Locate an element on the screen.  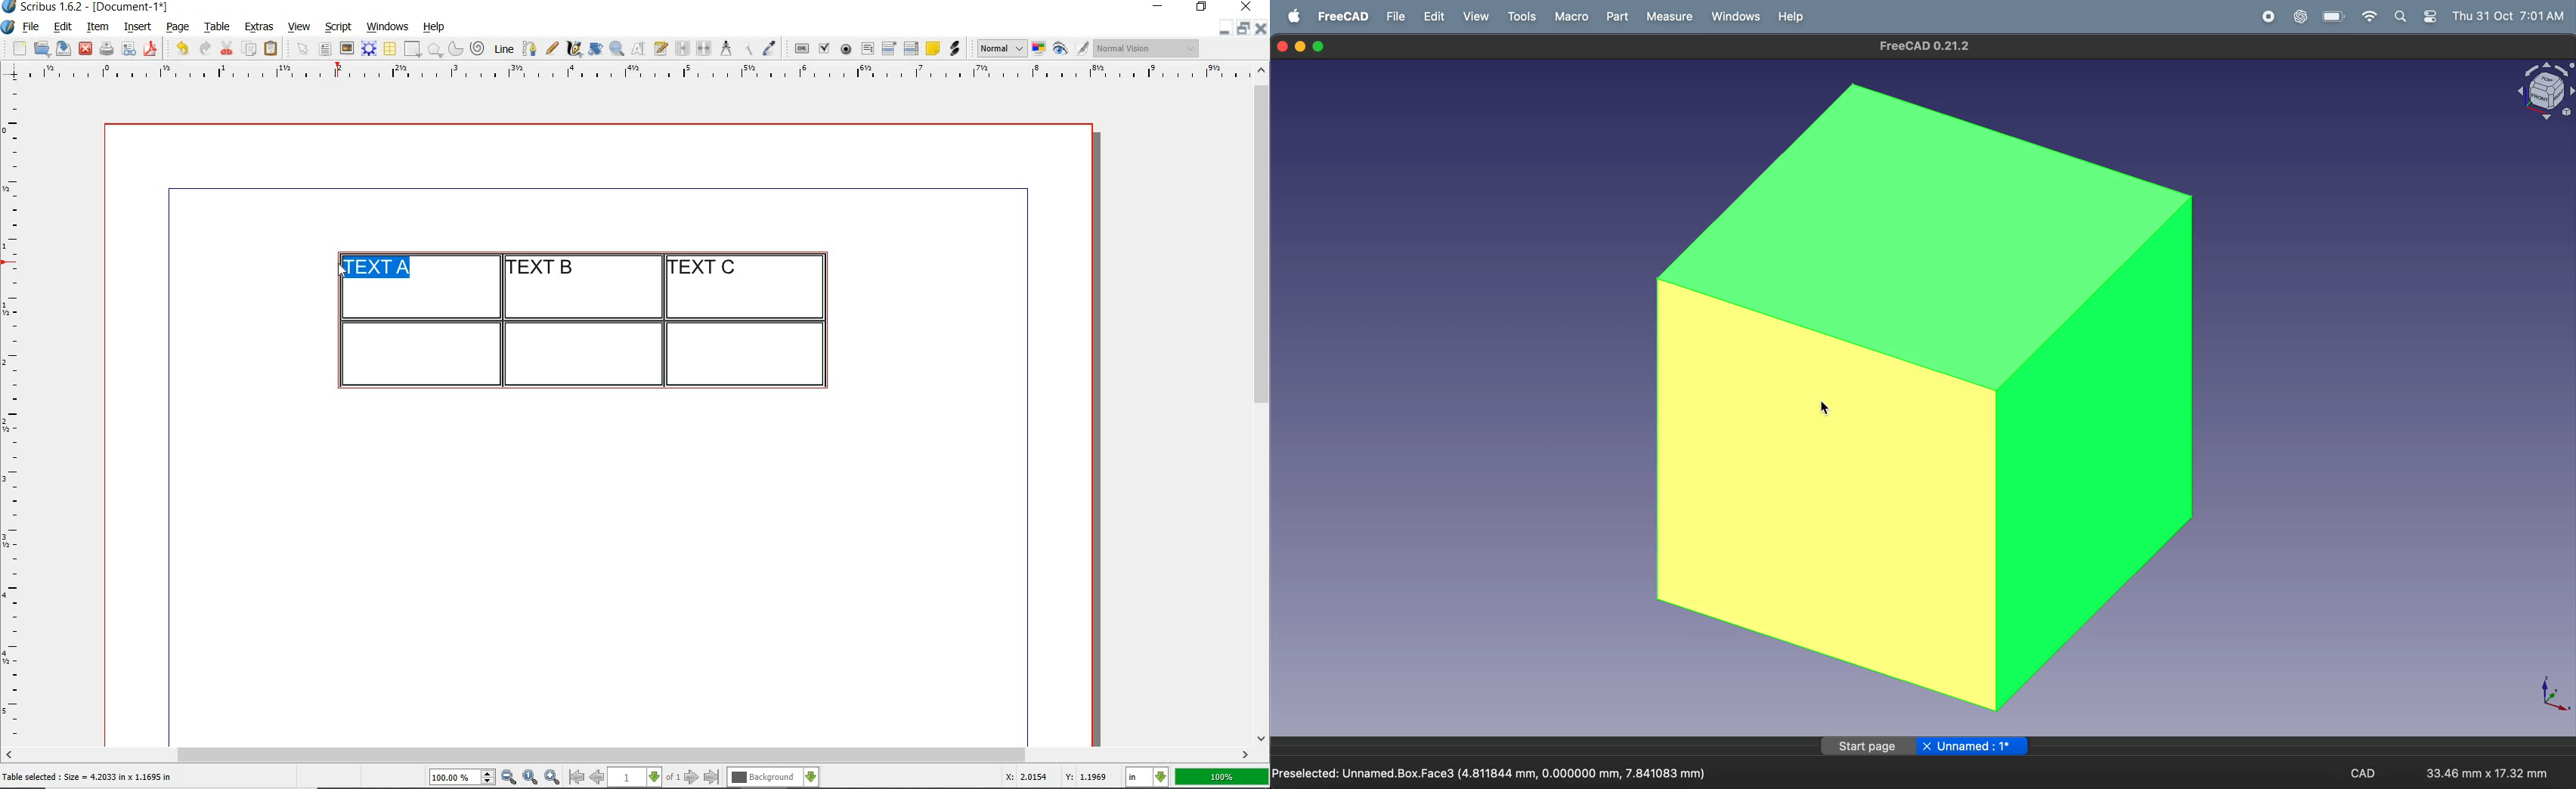
select current page level is located at coordinates (644, 777).